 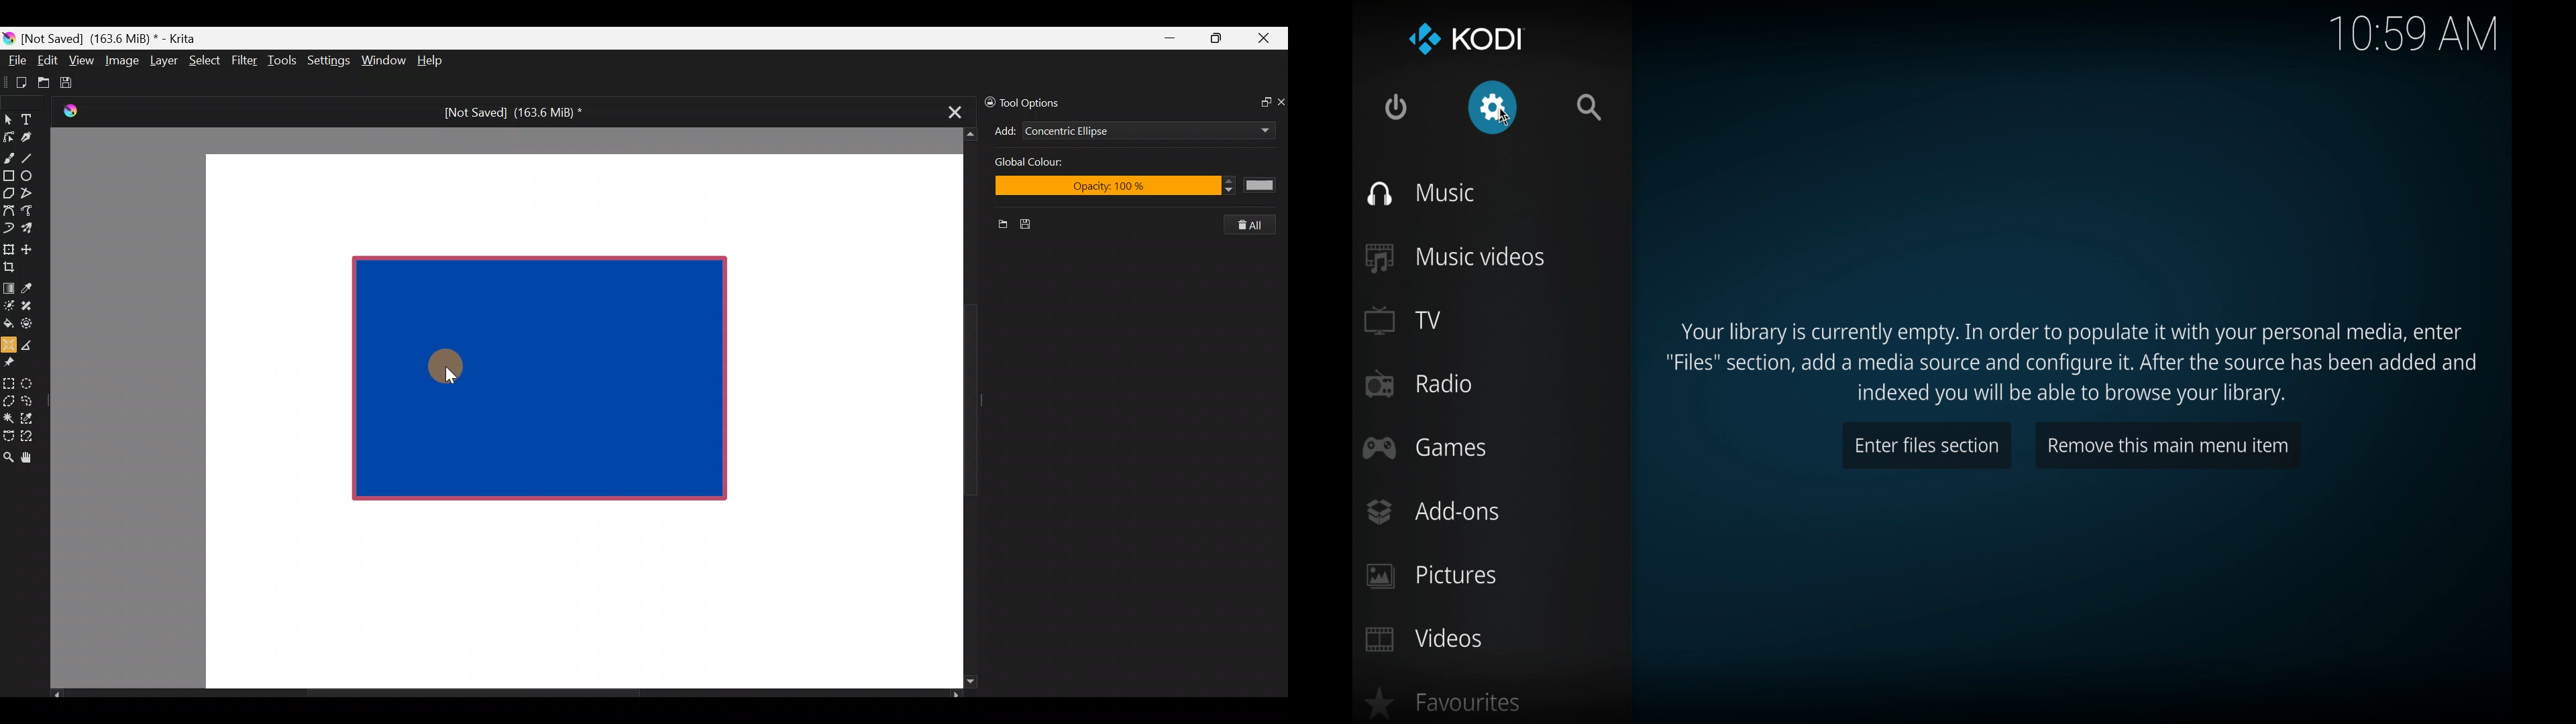 I want to click on Dynamic brush tool, so click(x=9, y=228).